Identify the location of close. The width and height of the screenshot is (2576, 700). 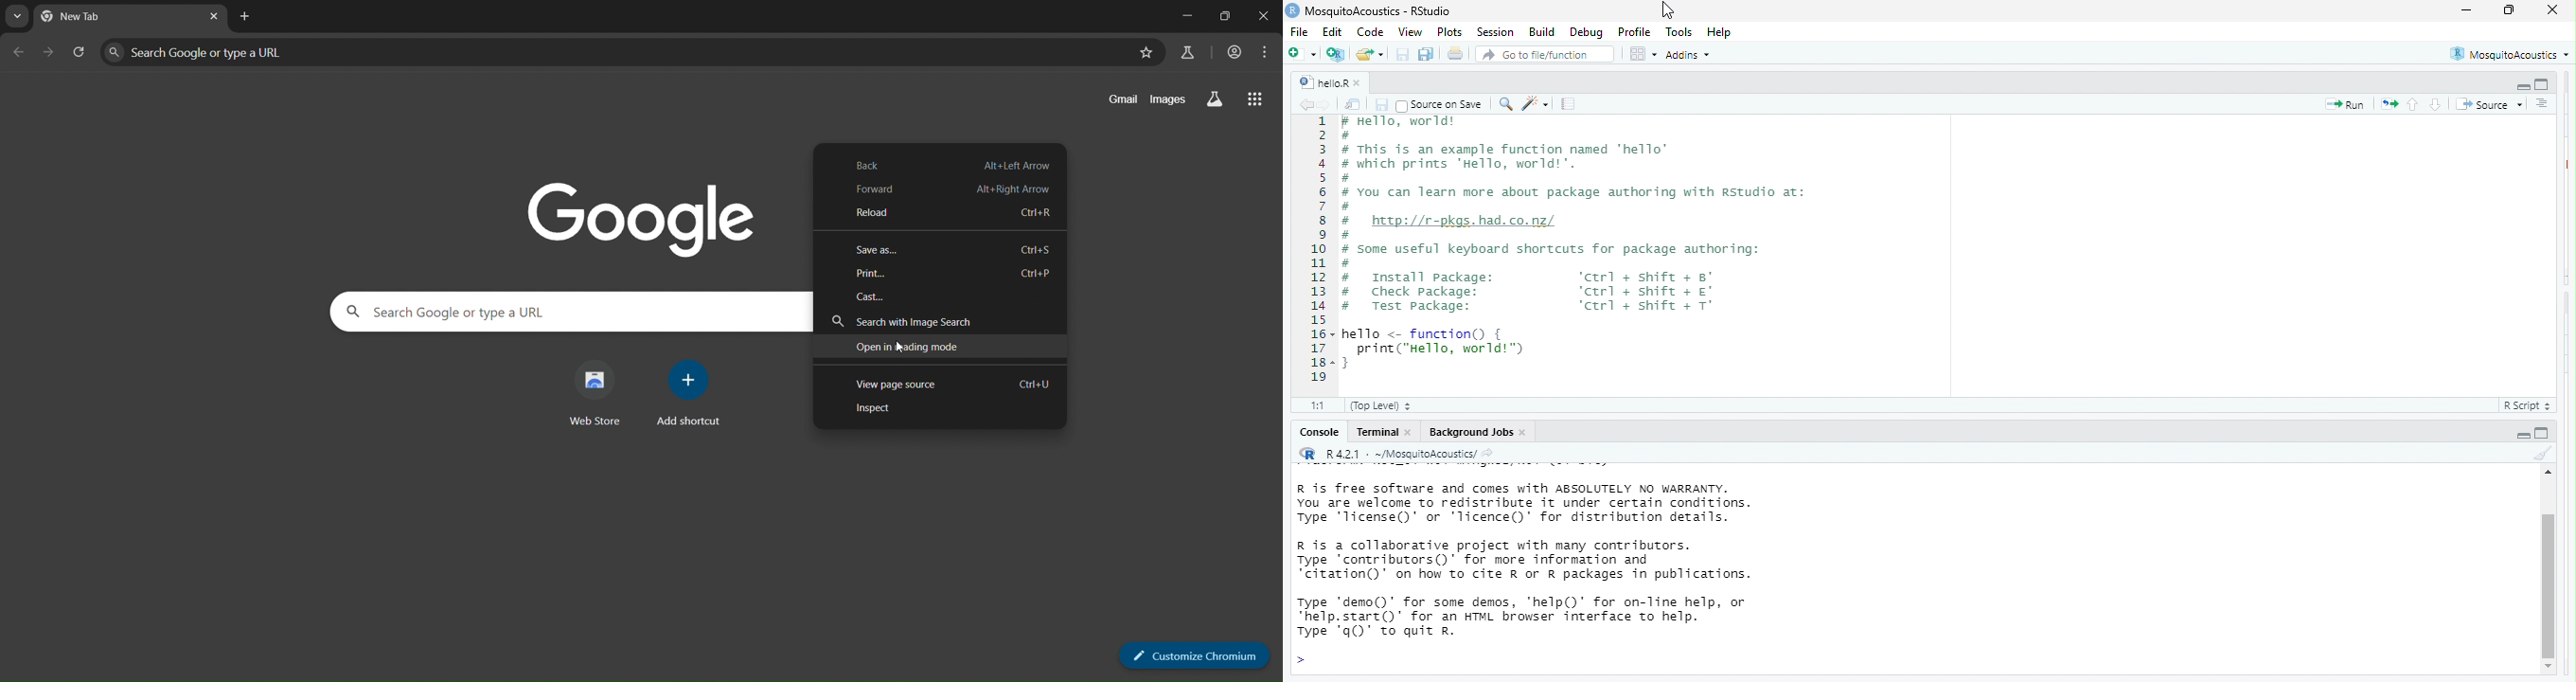
(1359, 81).